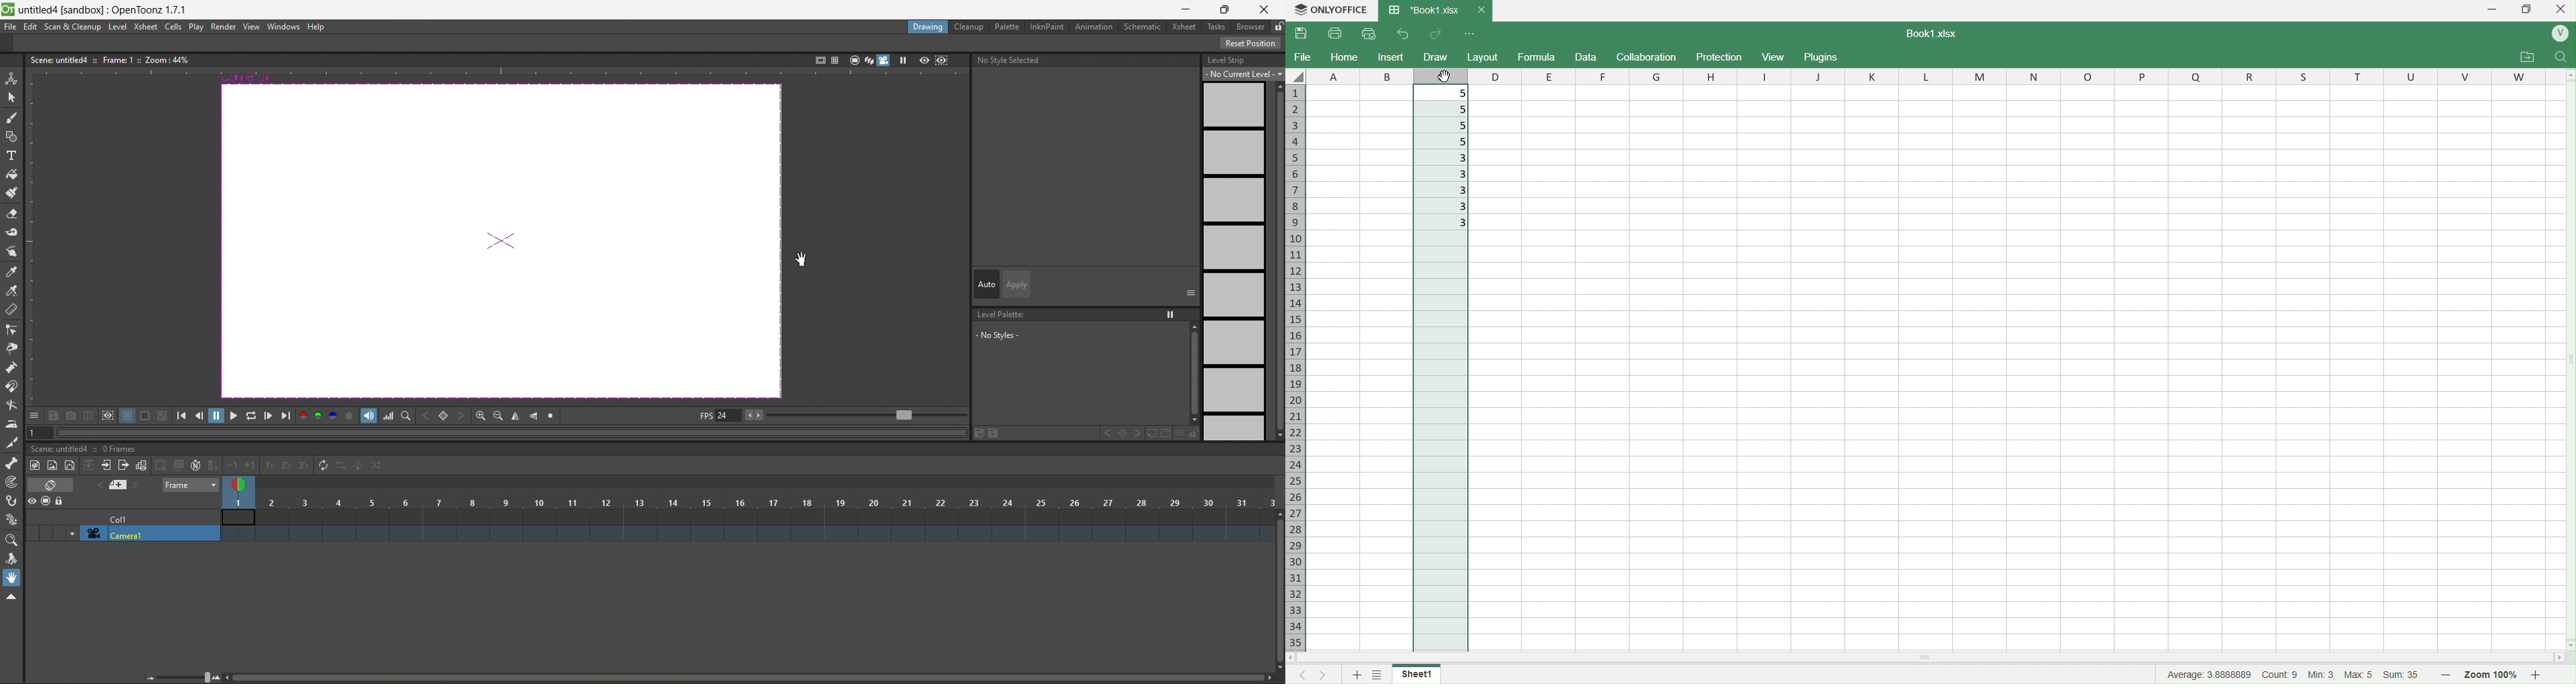  I want to click on new sheet, so click(1358, 675).